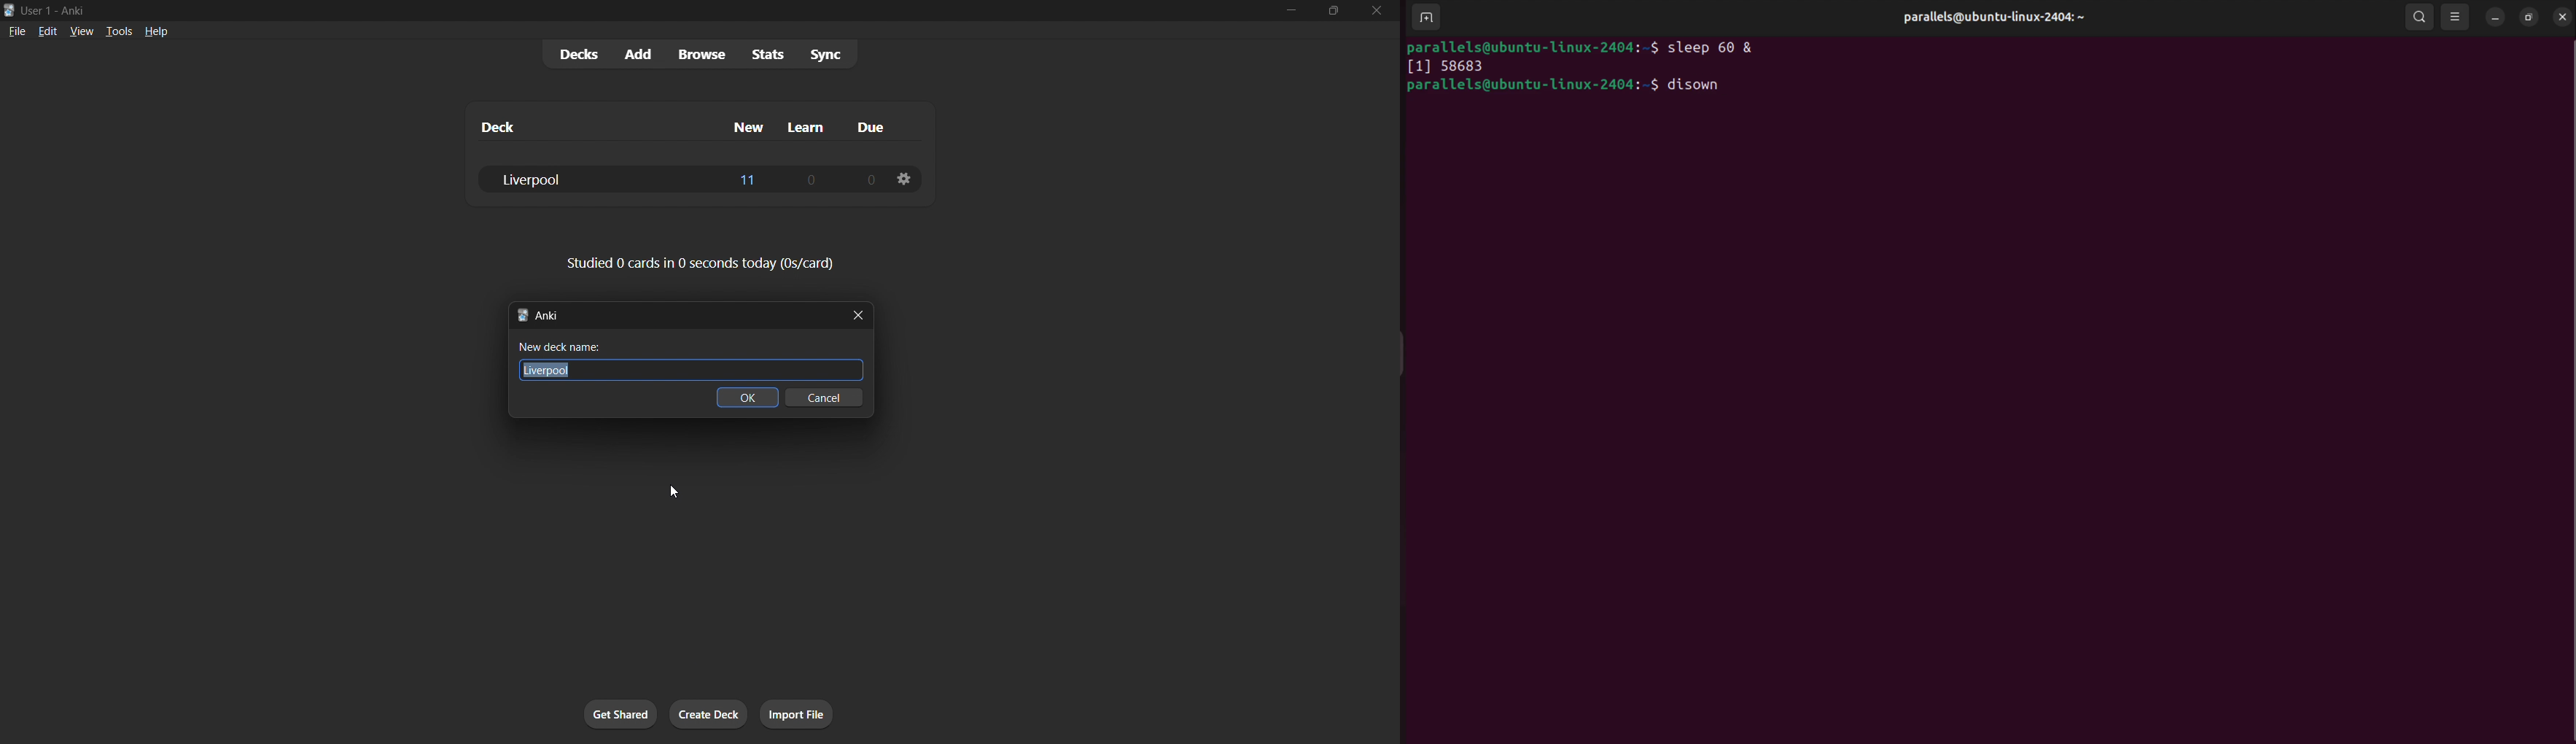 Image resolution: width=2576 pixels, height=756 pixels. I want to click on edit, so click(48, 30).